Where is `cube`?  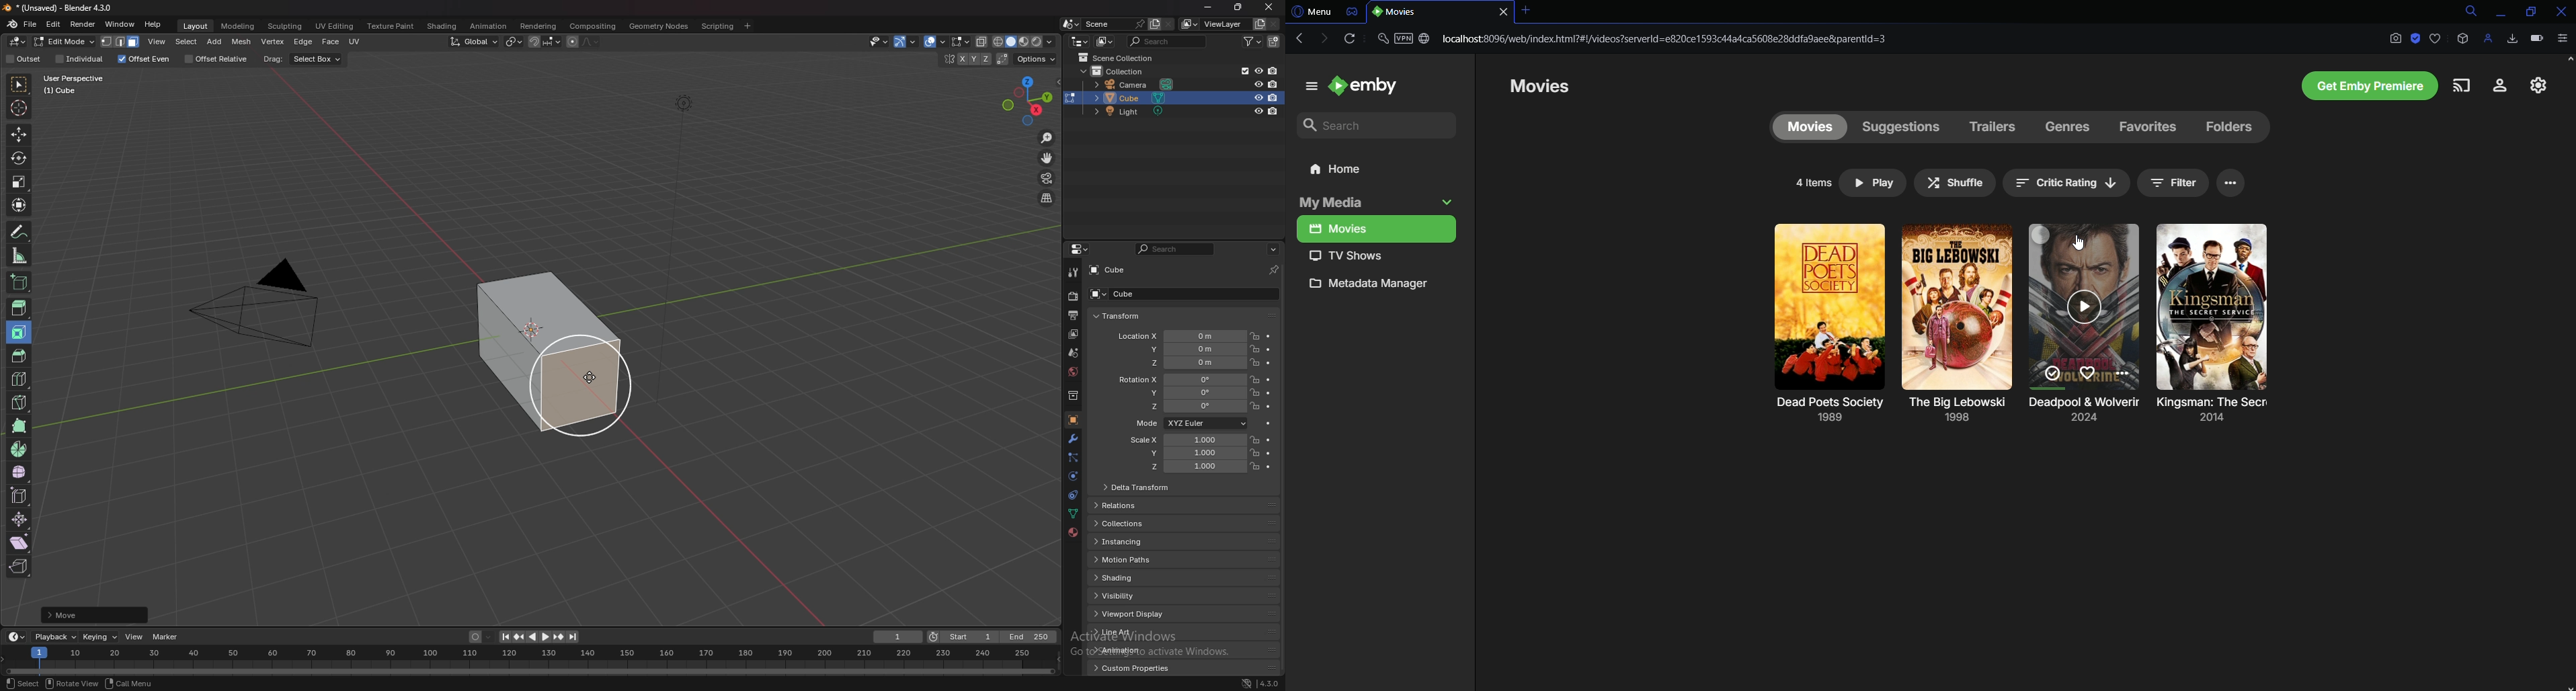 cube is located at coordinates (546, 362).